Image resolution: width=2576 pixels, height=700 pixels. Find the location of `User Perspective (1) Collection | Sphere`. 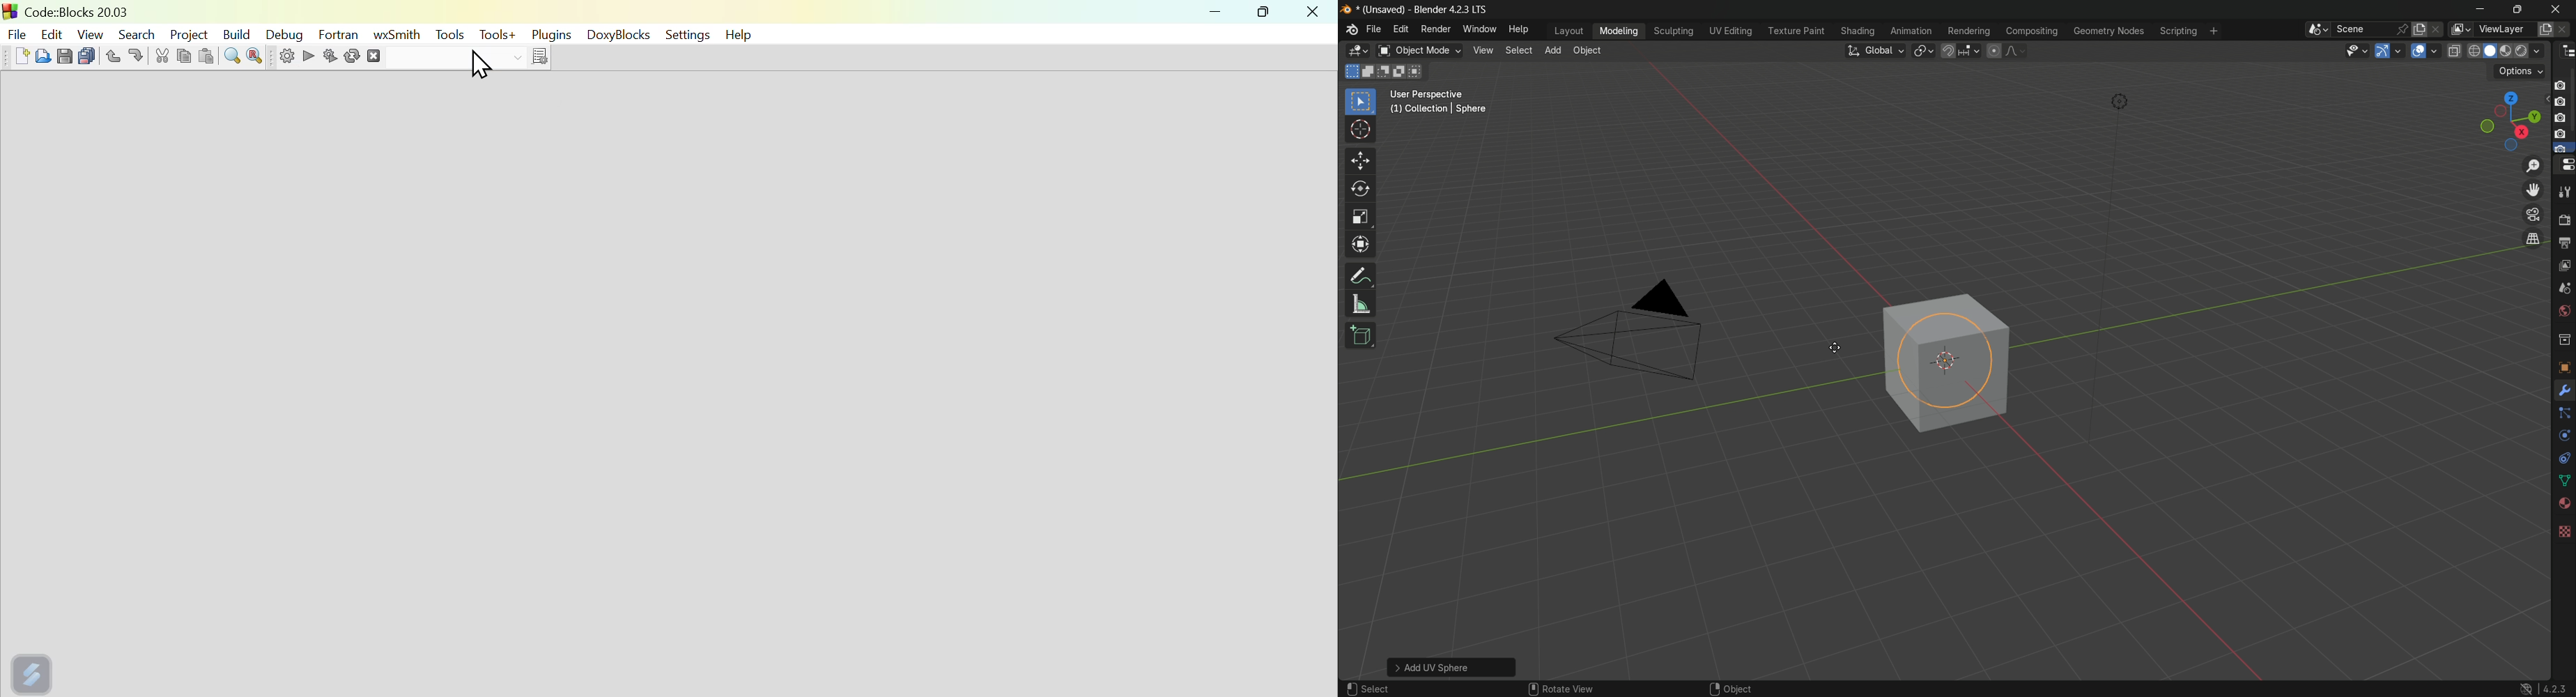

User Perspective (1) Collection | Sphere is located at coordinates (1438, 101).